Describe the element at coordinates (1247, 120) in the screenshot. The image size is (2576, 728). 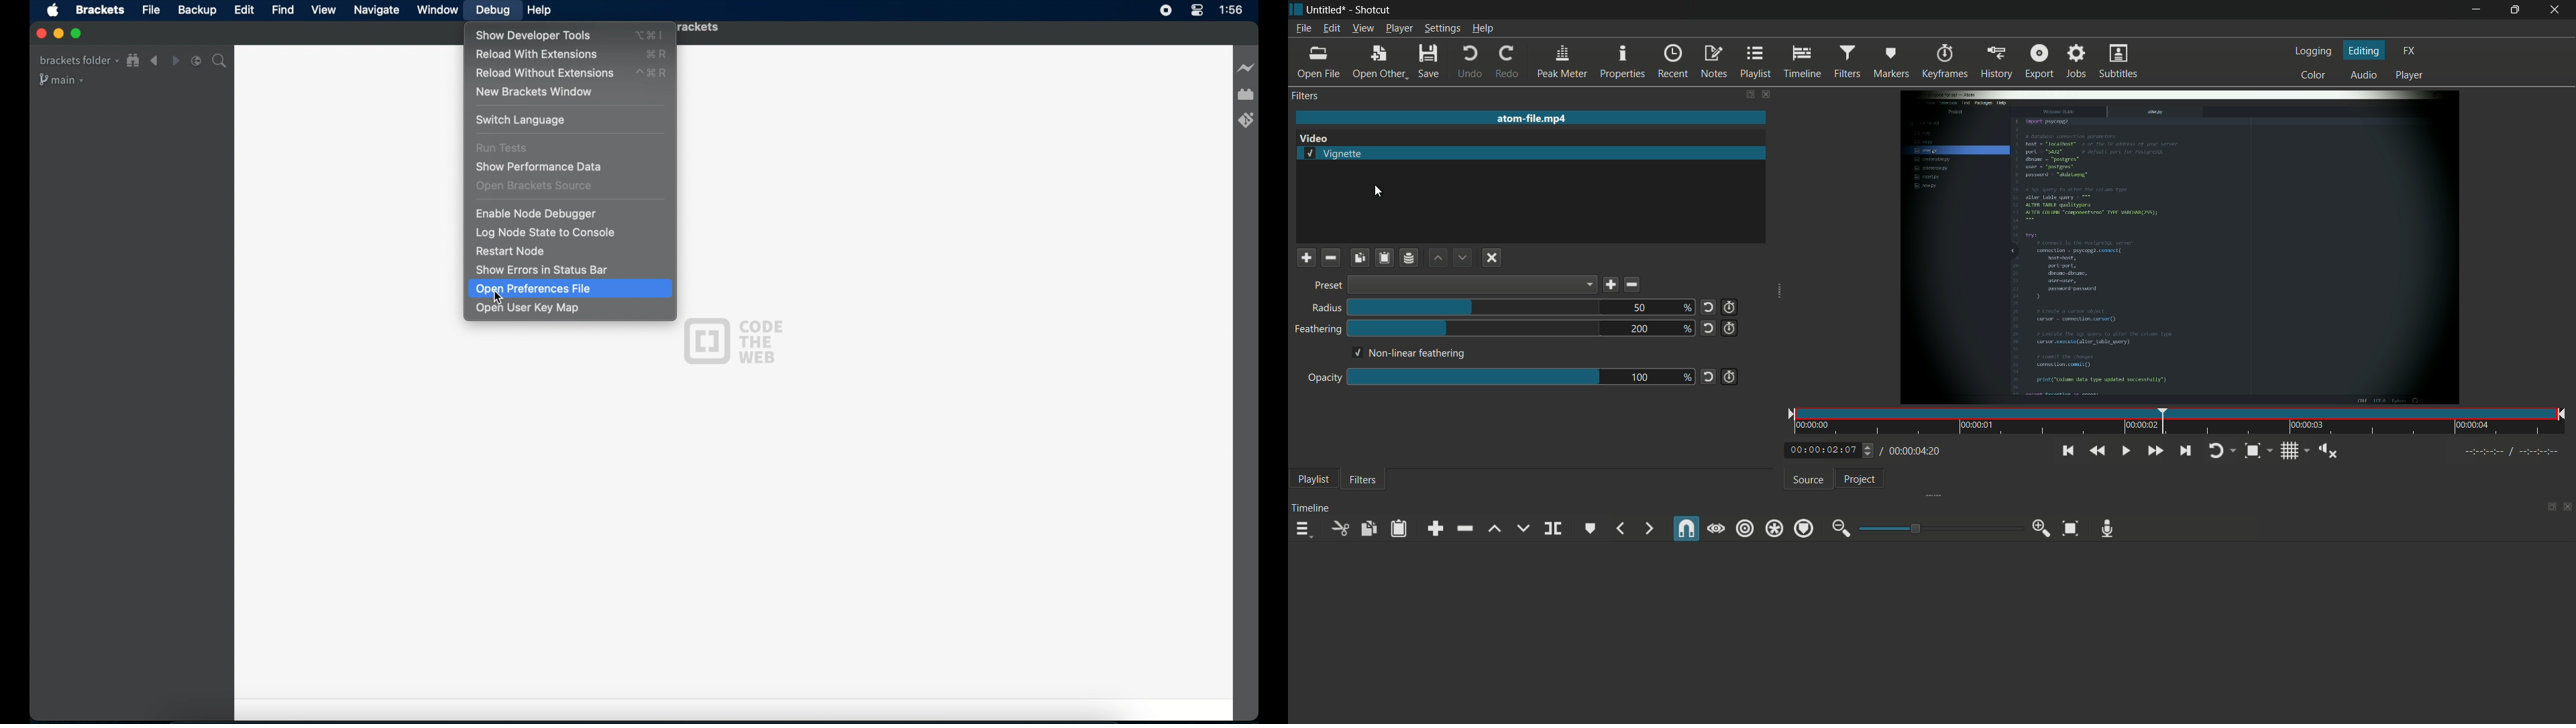
I see `bracket  git extensions` at that location.